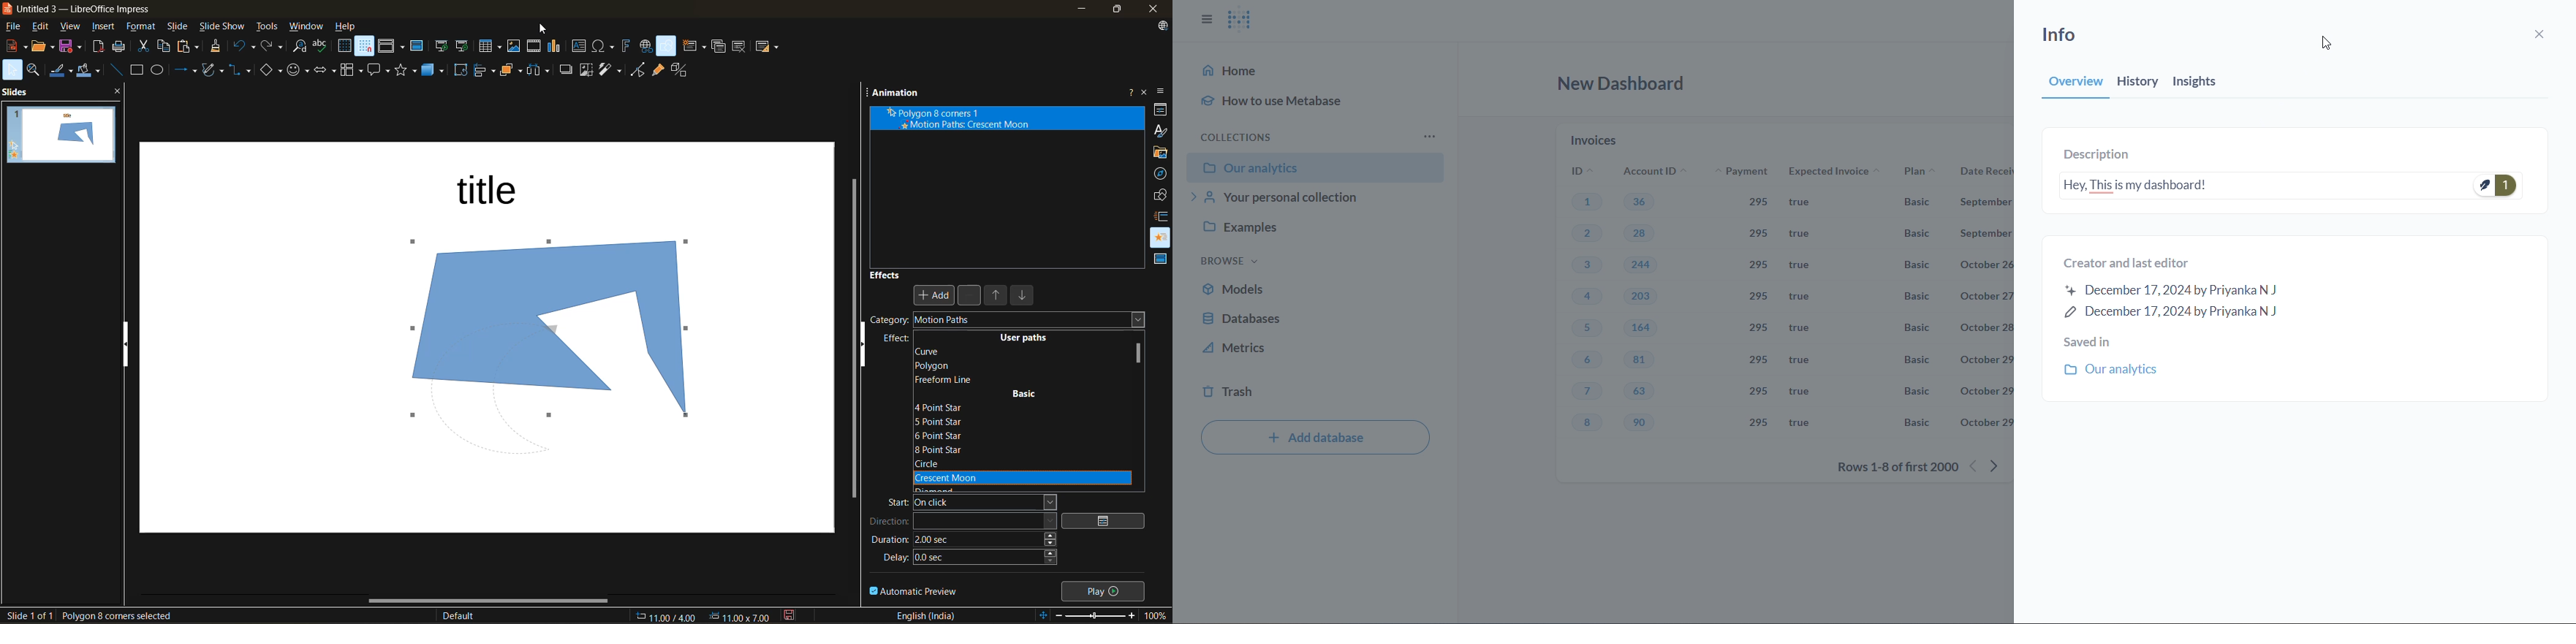 This screenshot has width=2576, height=644. What do you see at coordinates (29, 616) in the screenshot?
I see `slide details` at bounding box center [29, 616].